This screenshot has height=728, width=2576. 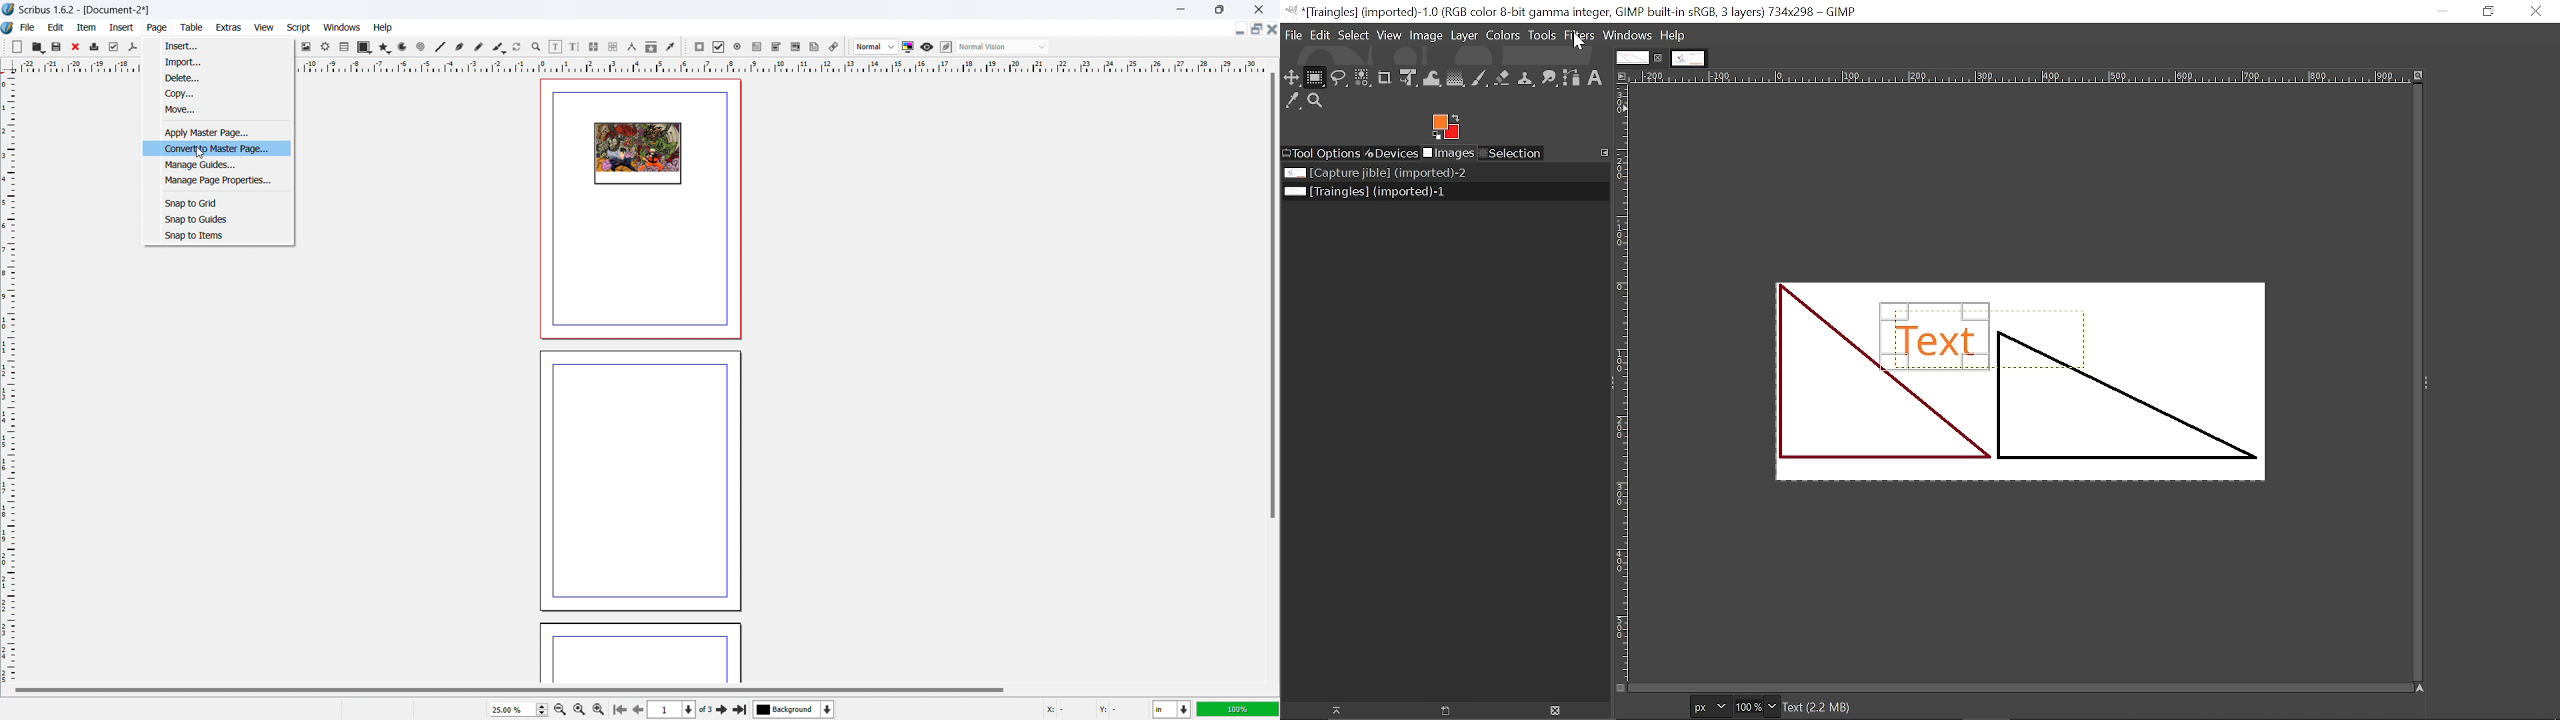 I want to click on curves, so click(x=404, y=47).